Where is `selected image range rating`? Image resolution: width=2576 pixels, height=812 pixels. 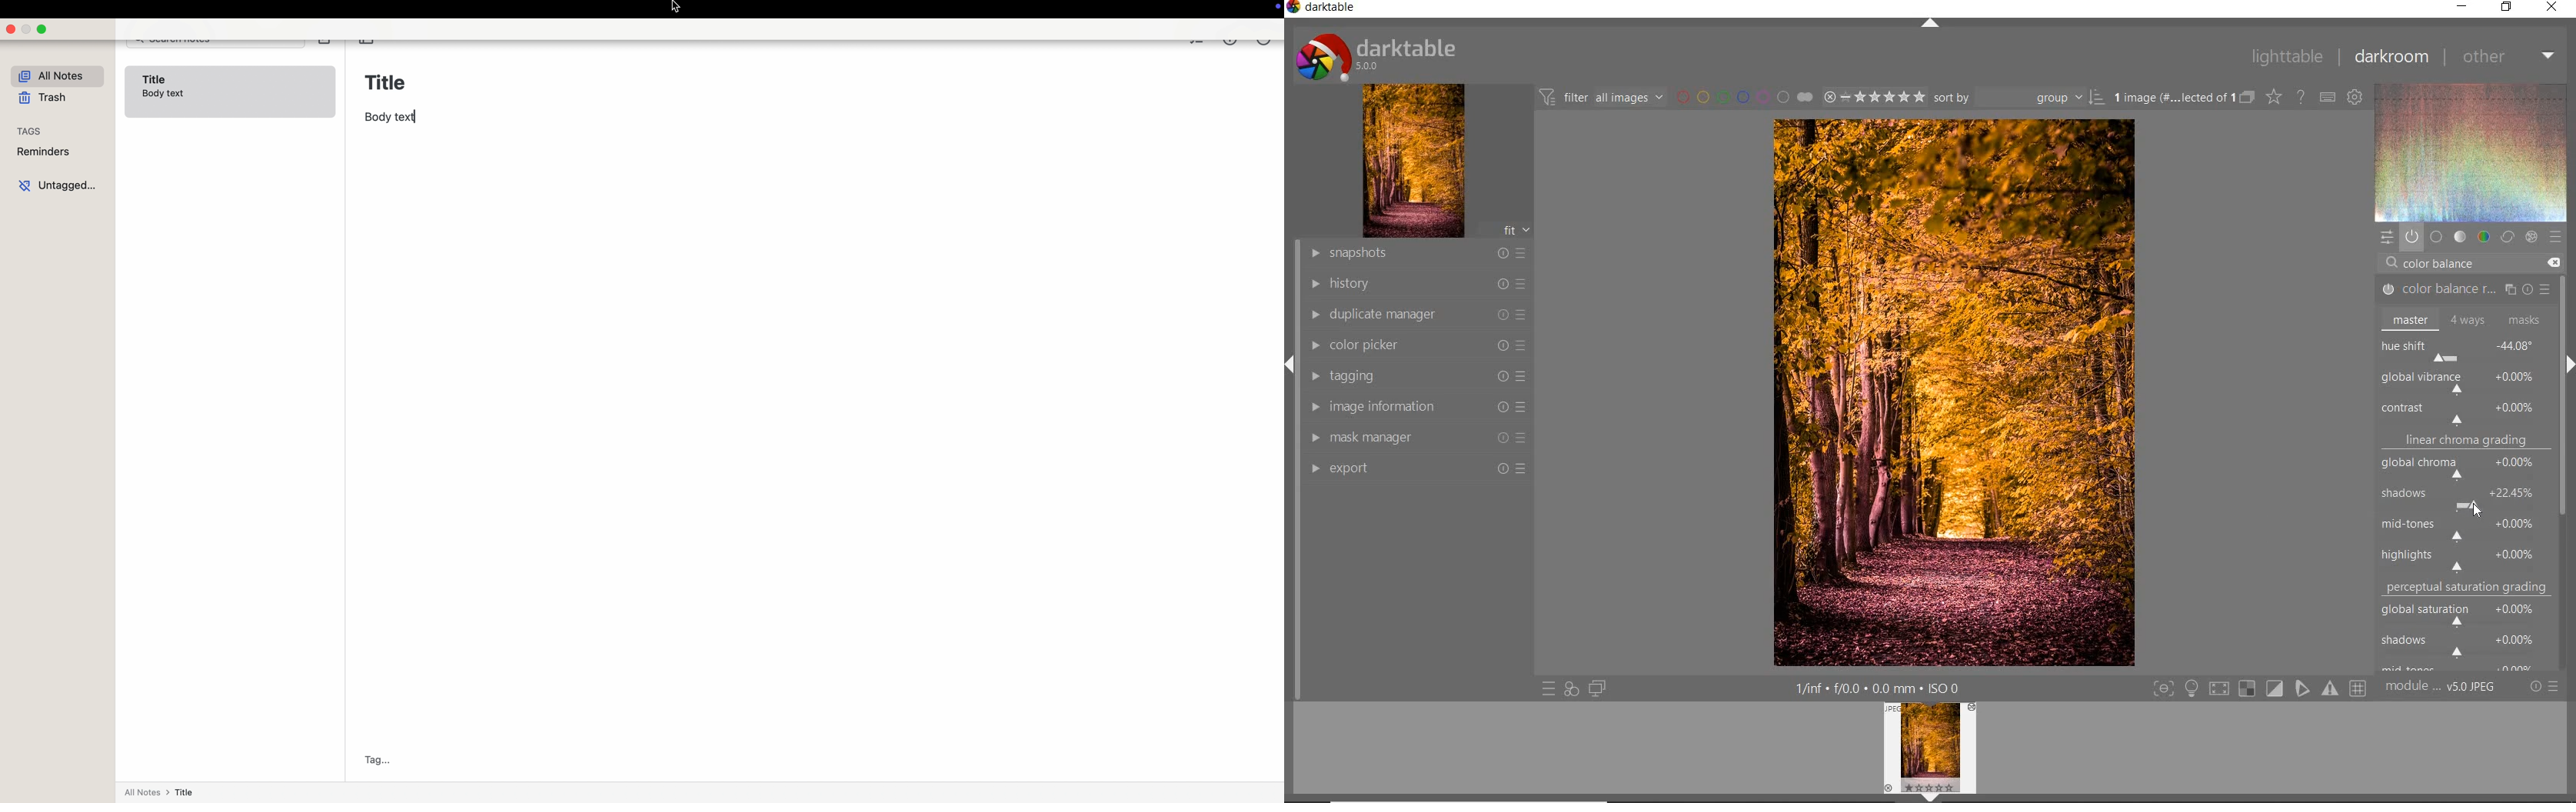 selected image range rating is located at coordinates (1874, 98).